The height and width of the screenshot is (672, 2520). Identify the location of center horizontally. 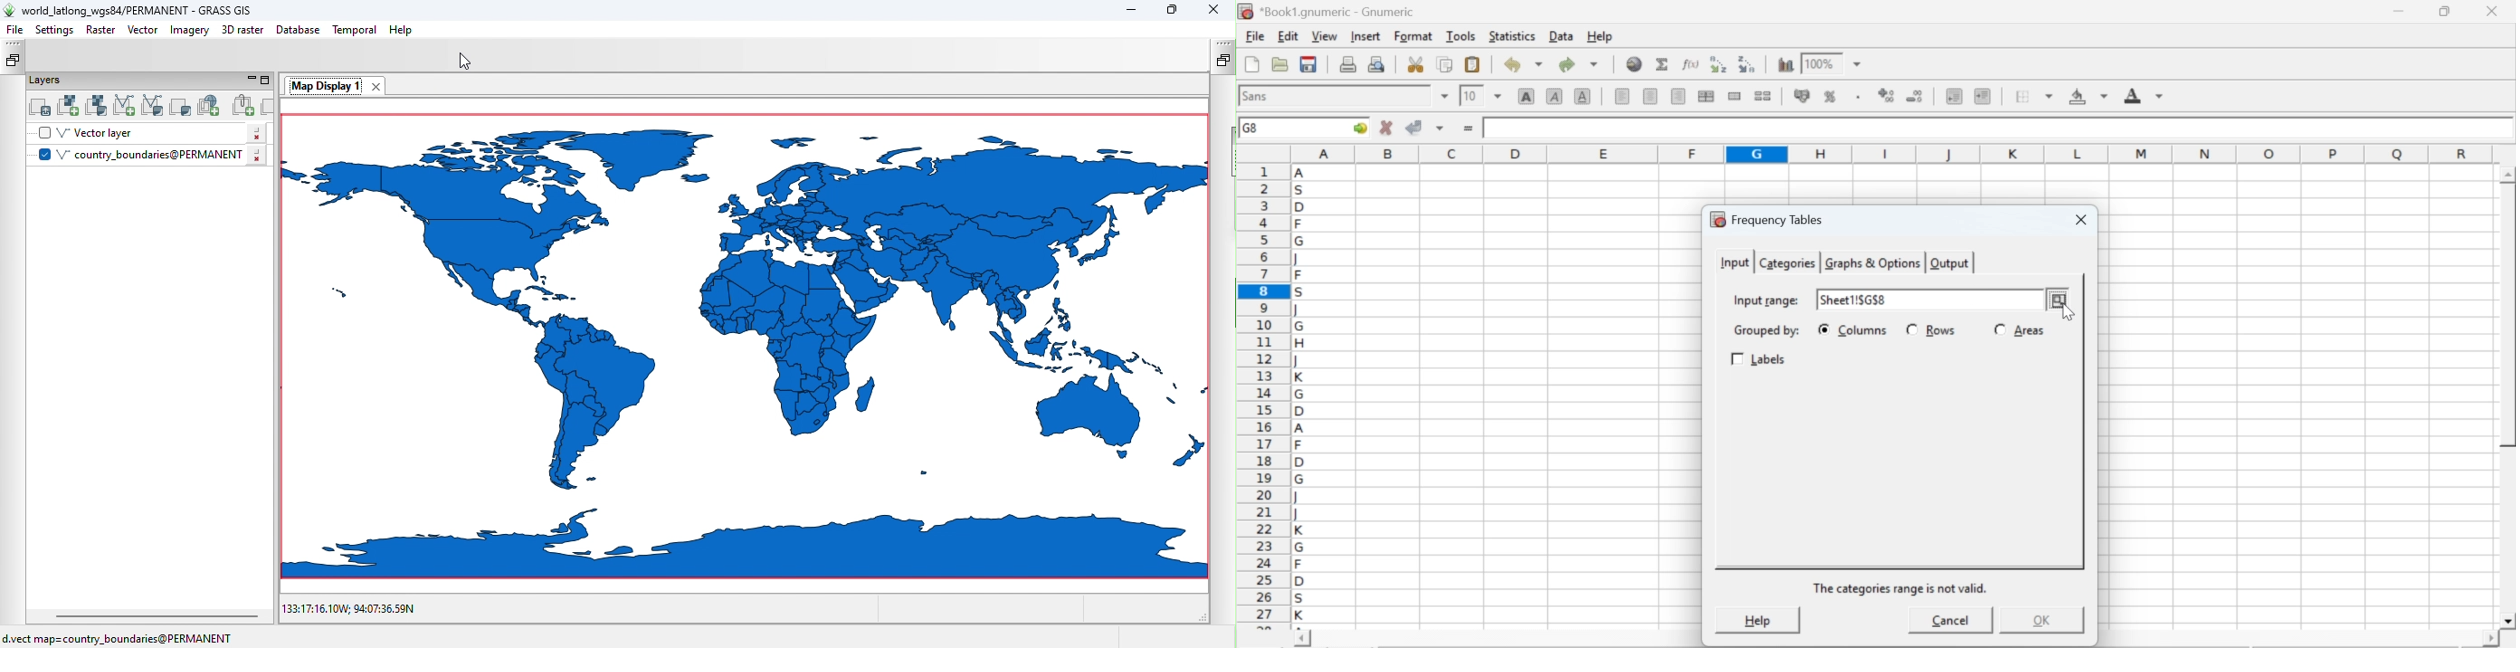
(1706, 96).